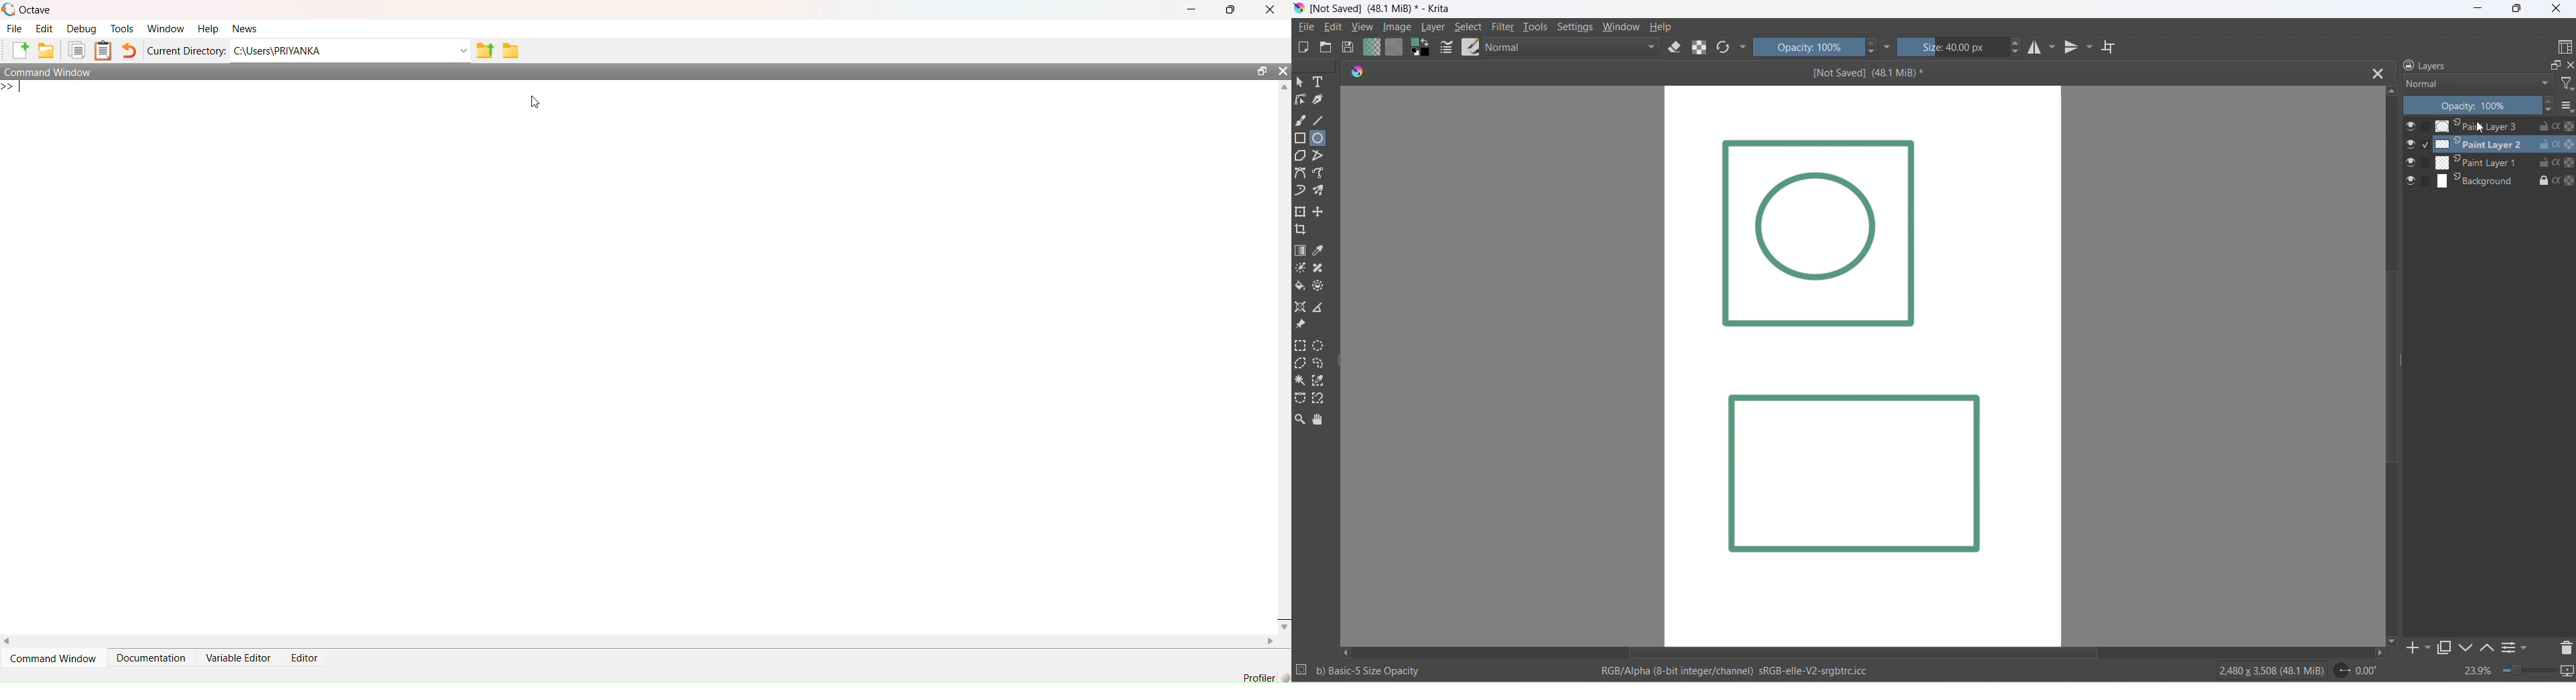  Describe the element at coordinates (1577, 28) in the screenshot. I see `settings` at that location.